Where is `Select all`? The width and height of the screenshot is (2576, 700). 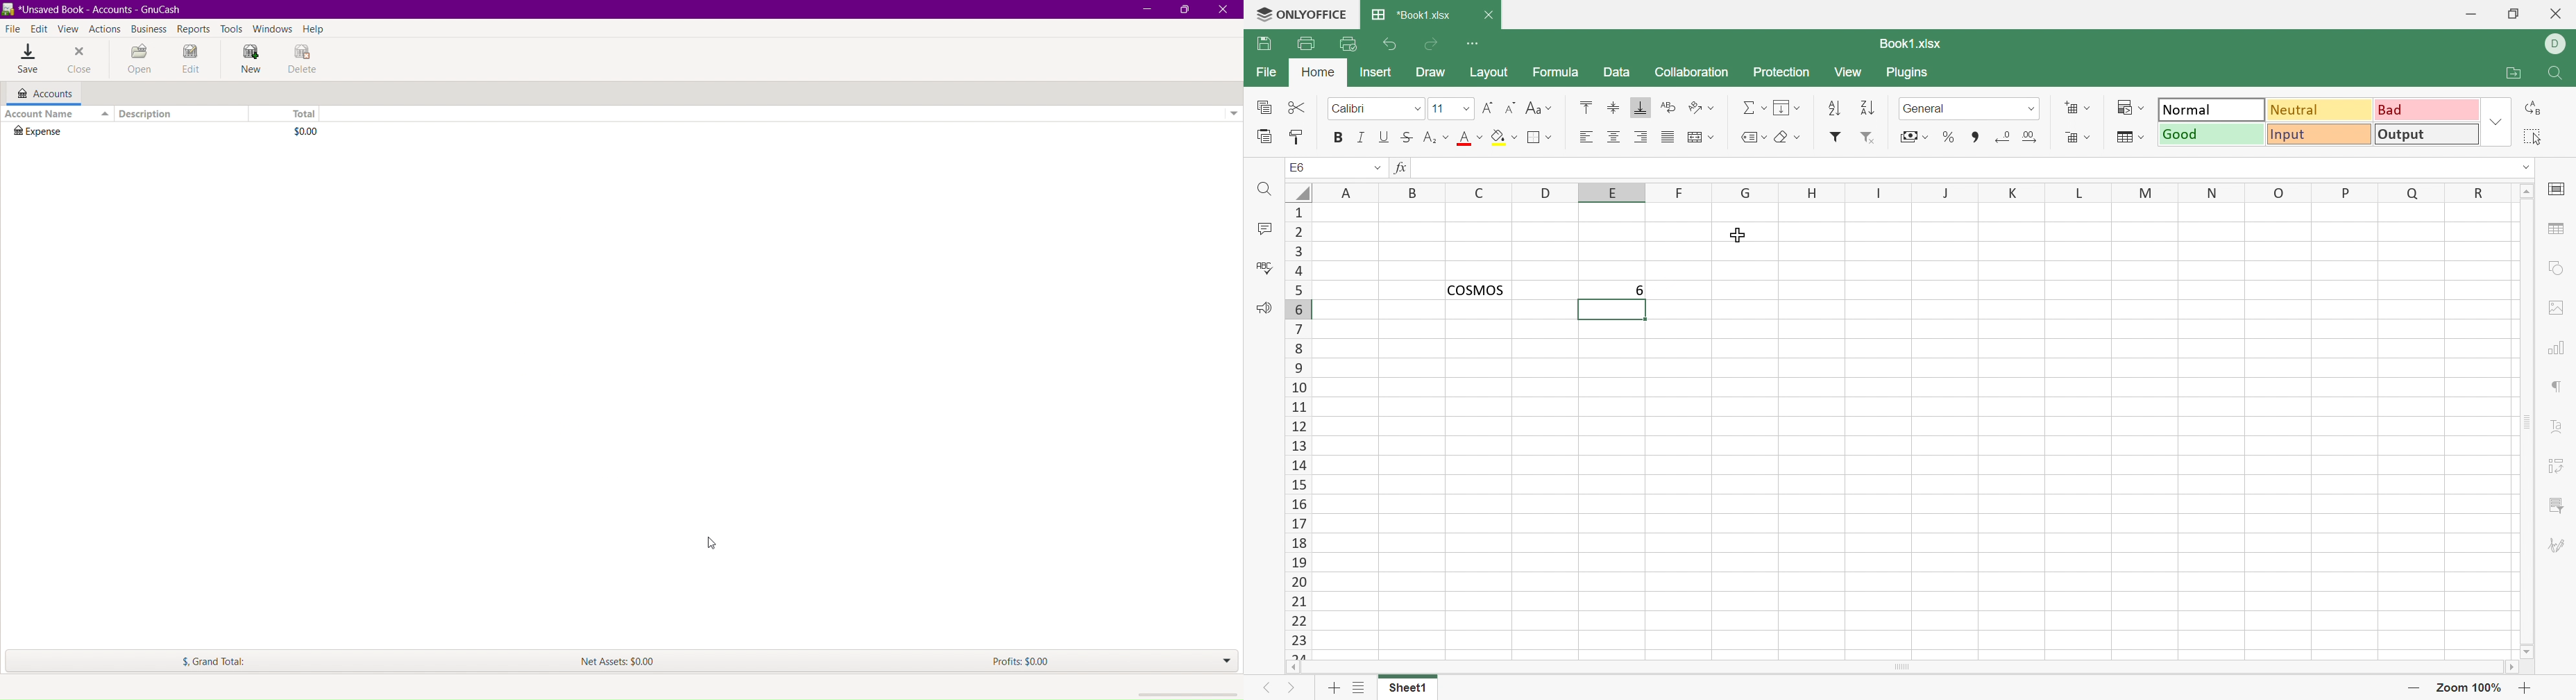 Select all is located at coordinates (2532, 137).